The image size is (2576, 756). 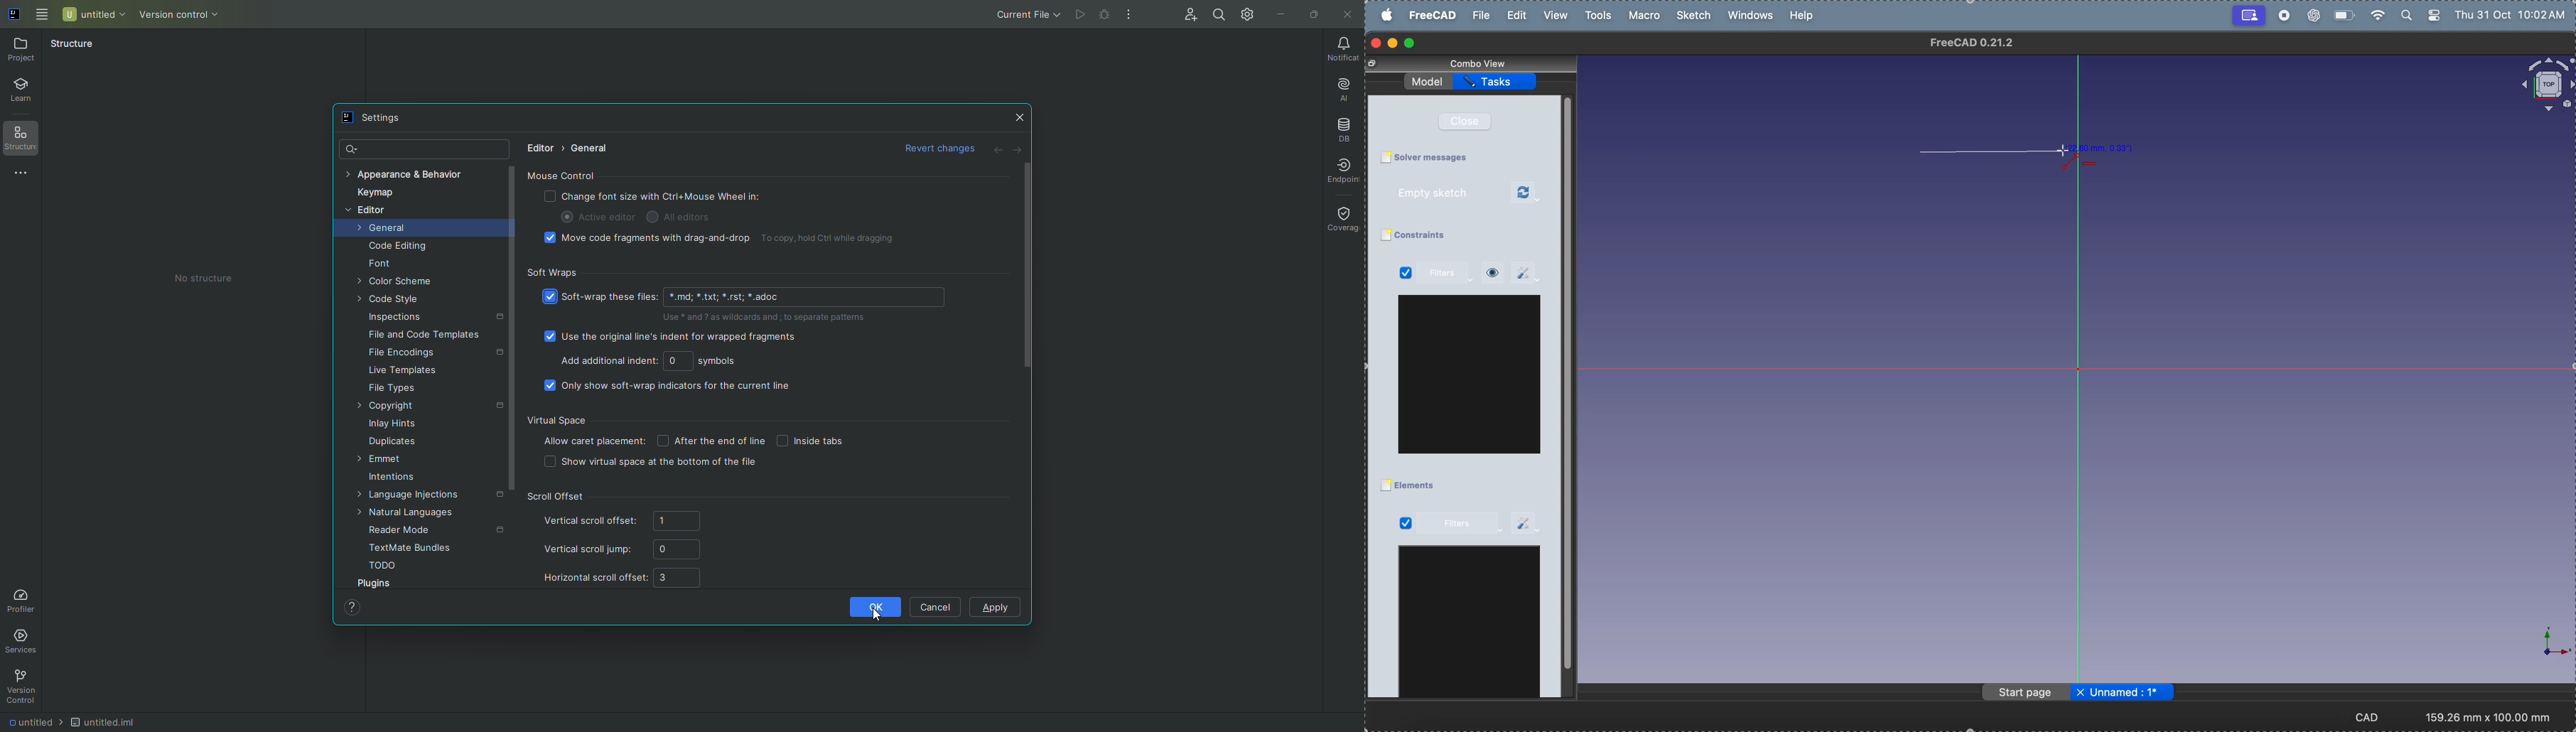 I want to click on battery, so click(x=2343, y=14).